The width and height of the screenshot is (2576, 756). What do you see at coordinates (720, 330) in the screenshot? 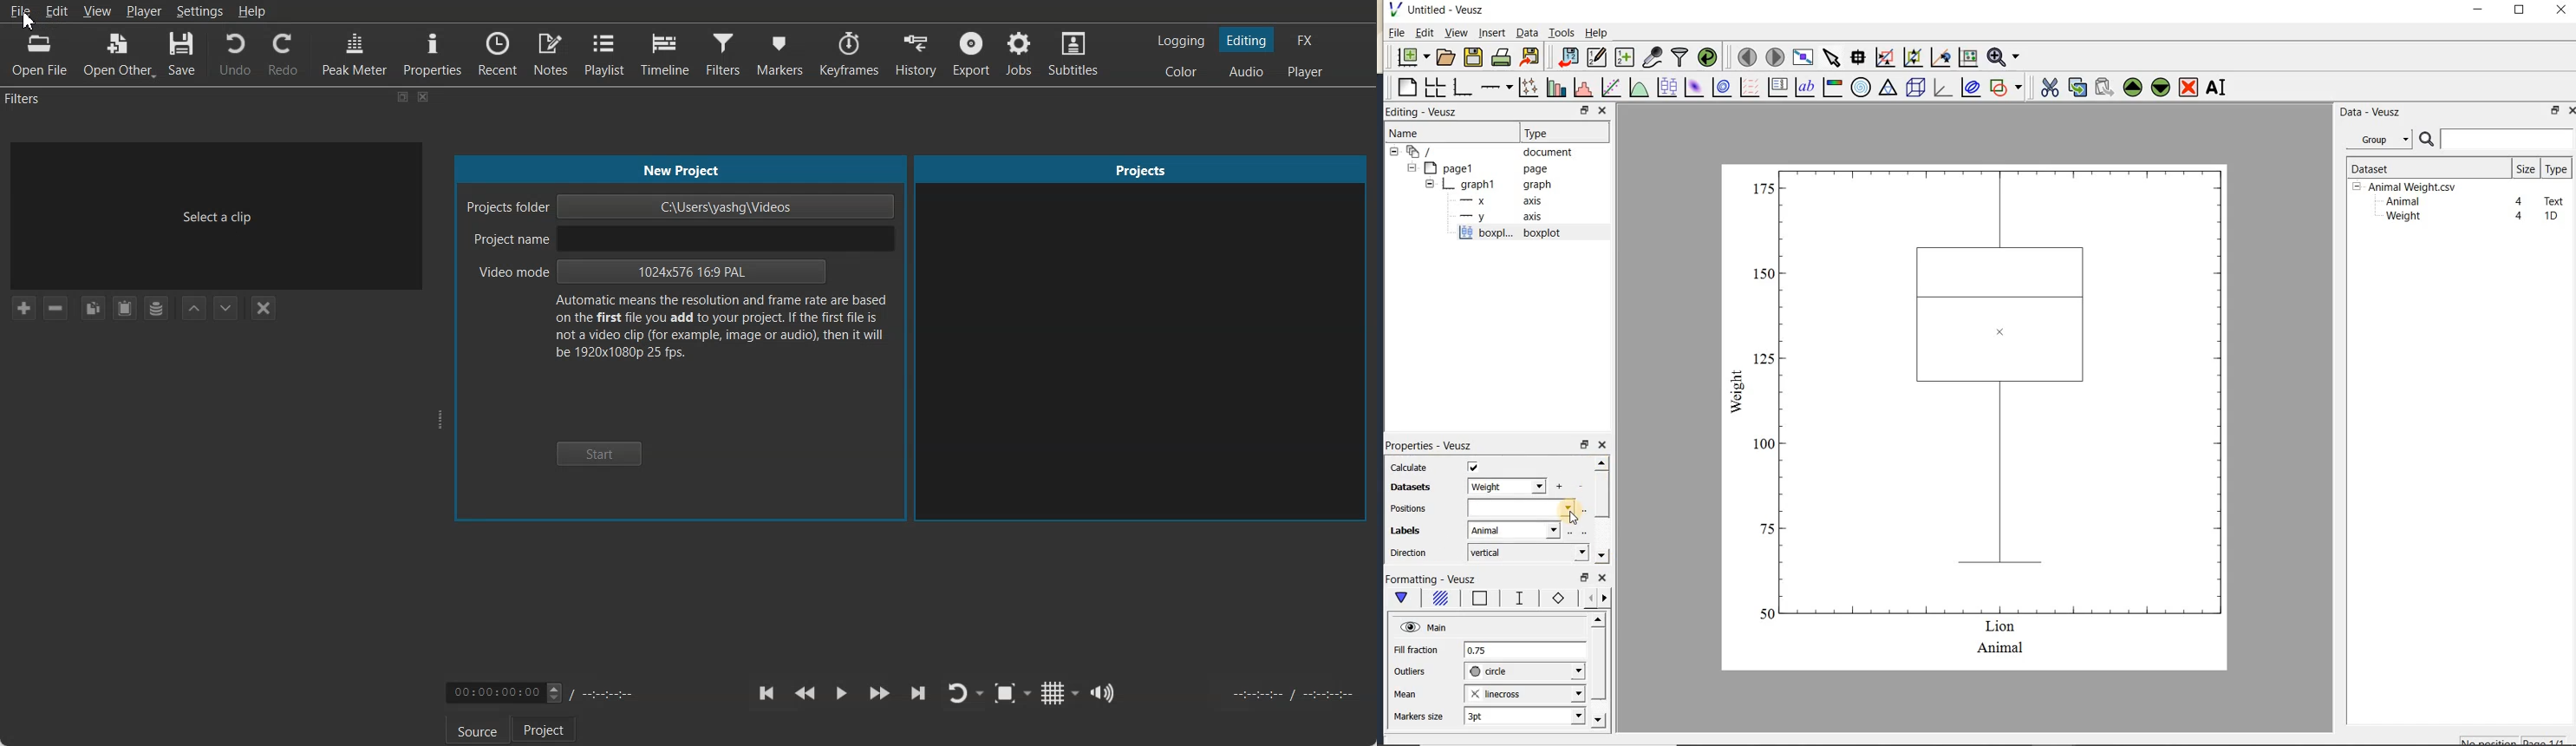
I see `Text` at bounding box center [720, 330].